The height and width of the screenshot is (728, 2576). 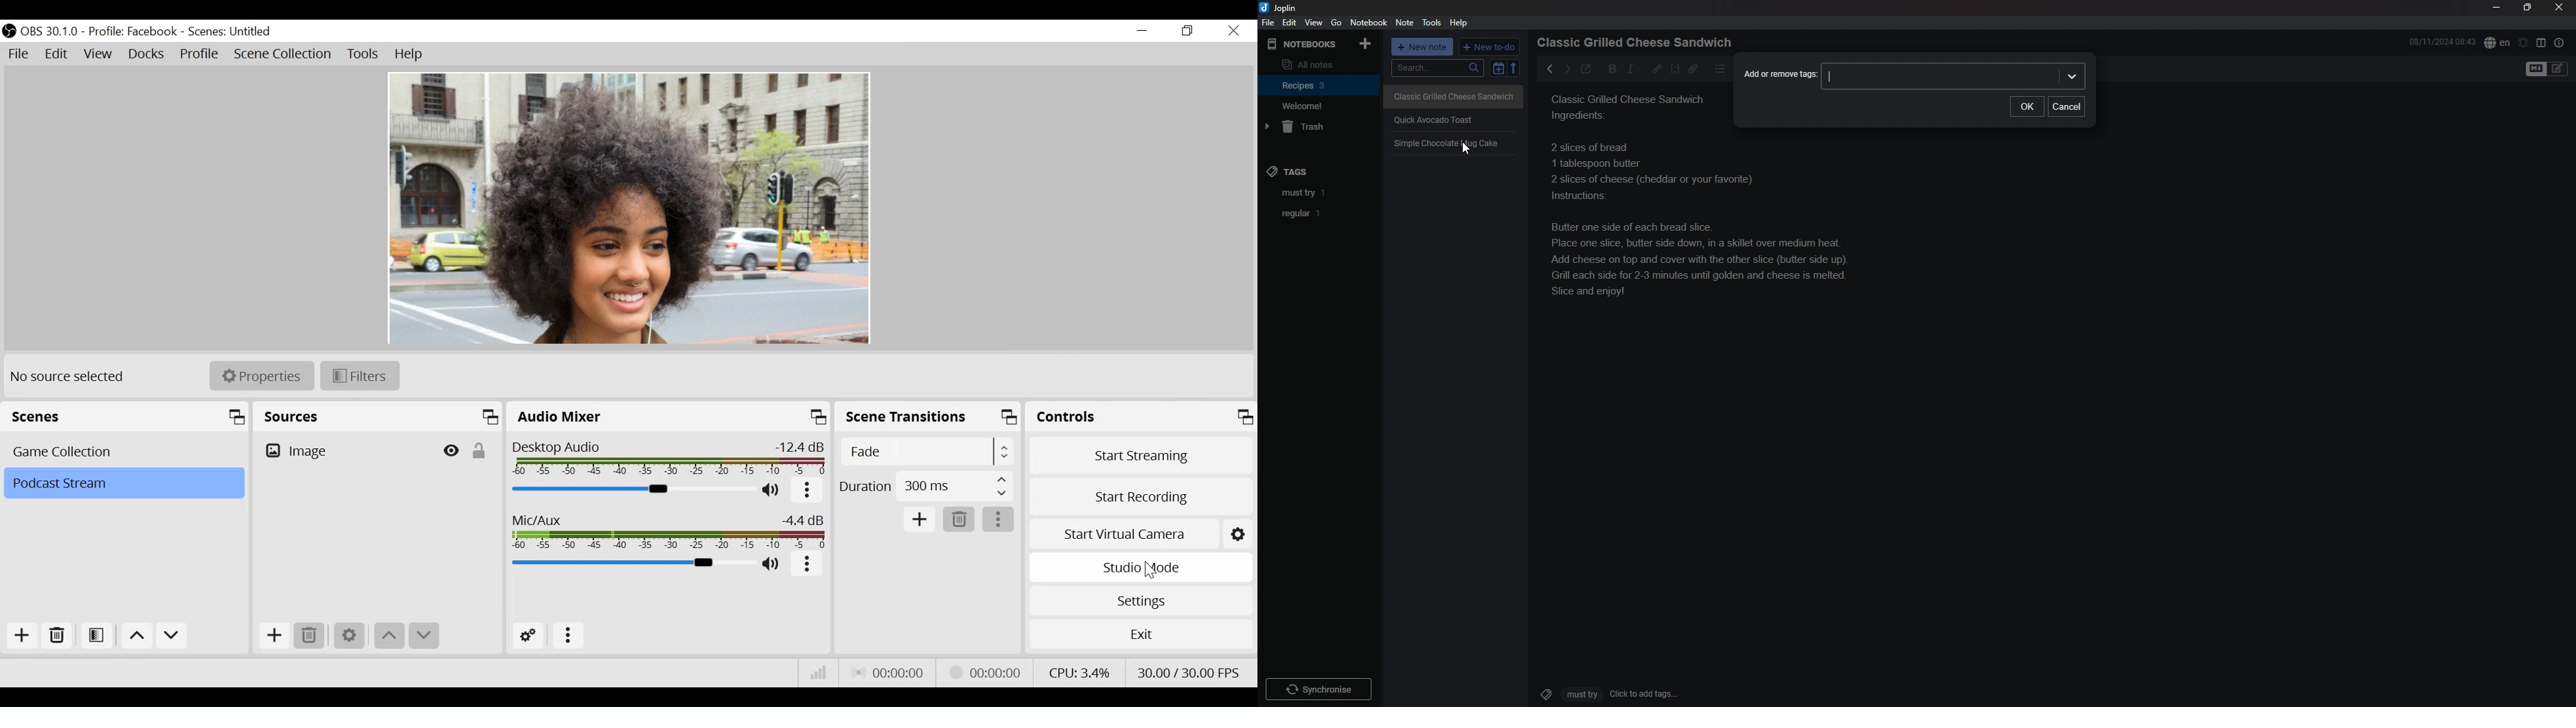 I want to click on click to add tags, so click(x=1603, y=693).